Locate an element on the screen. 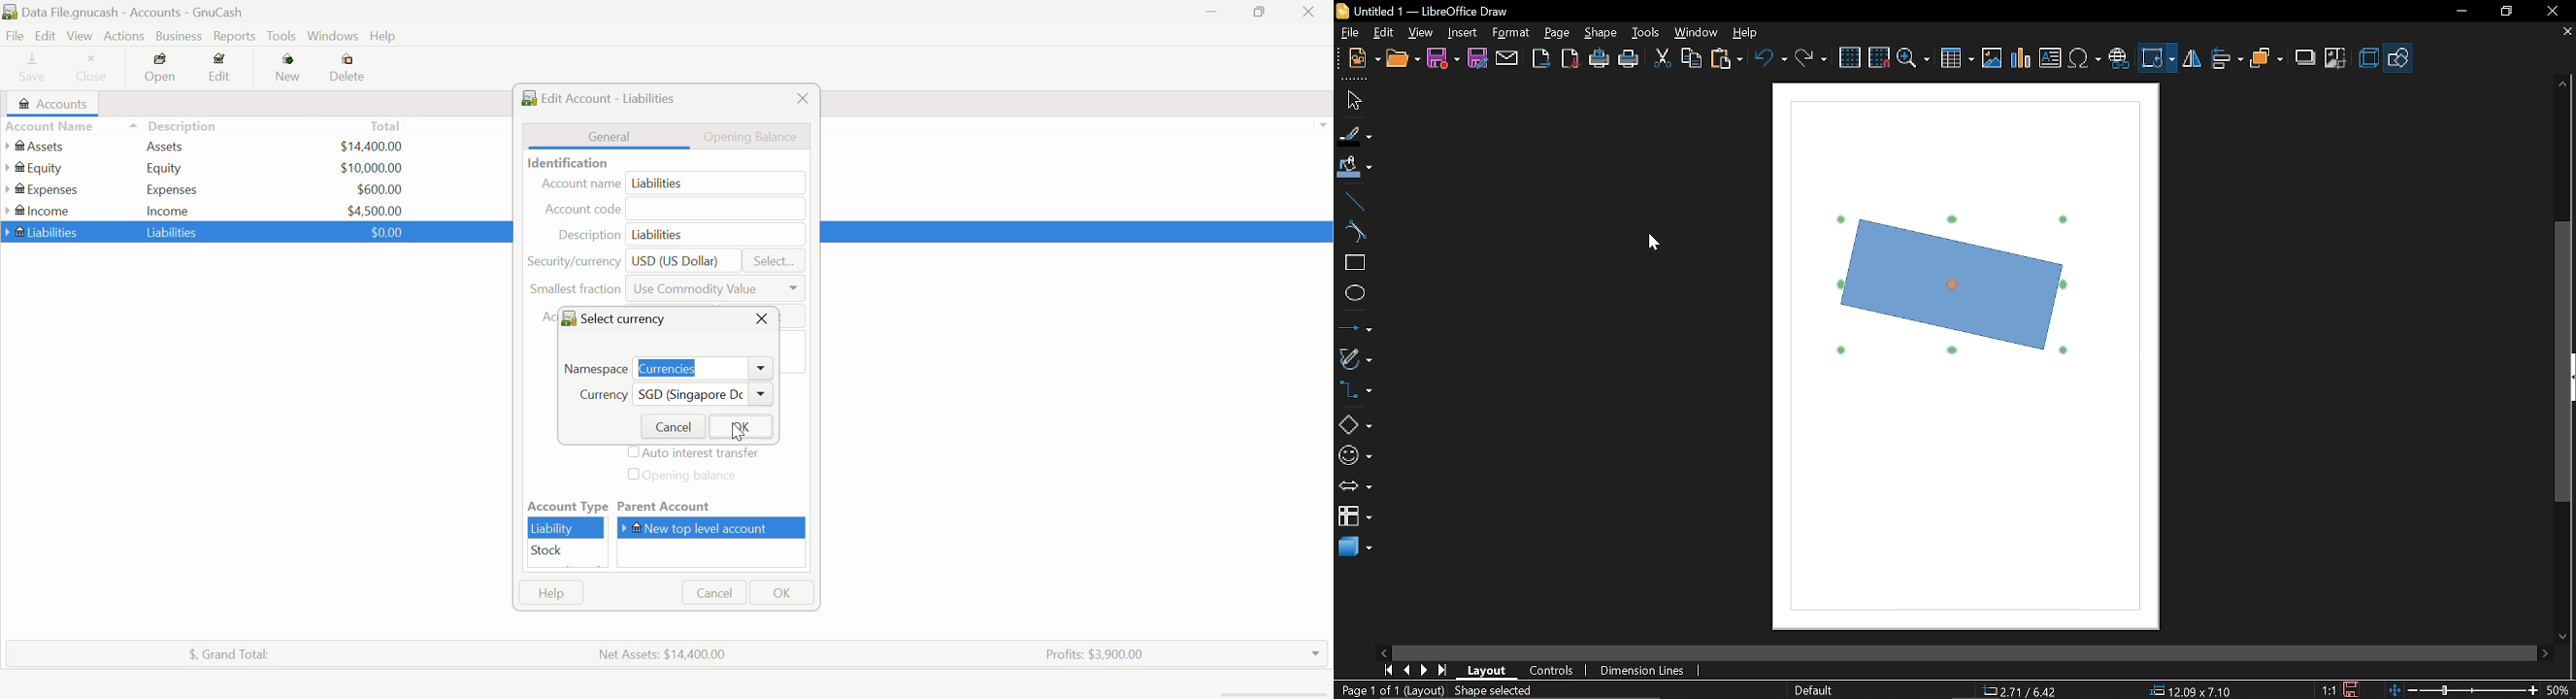 Image resolution: width=2576 pixels, height=700 pixels. Grid is located at coordinates (1851, 58).